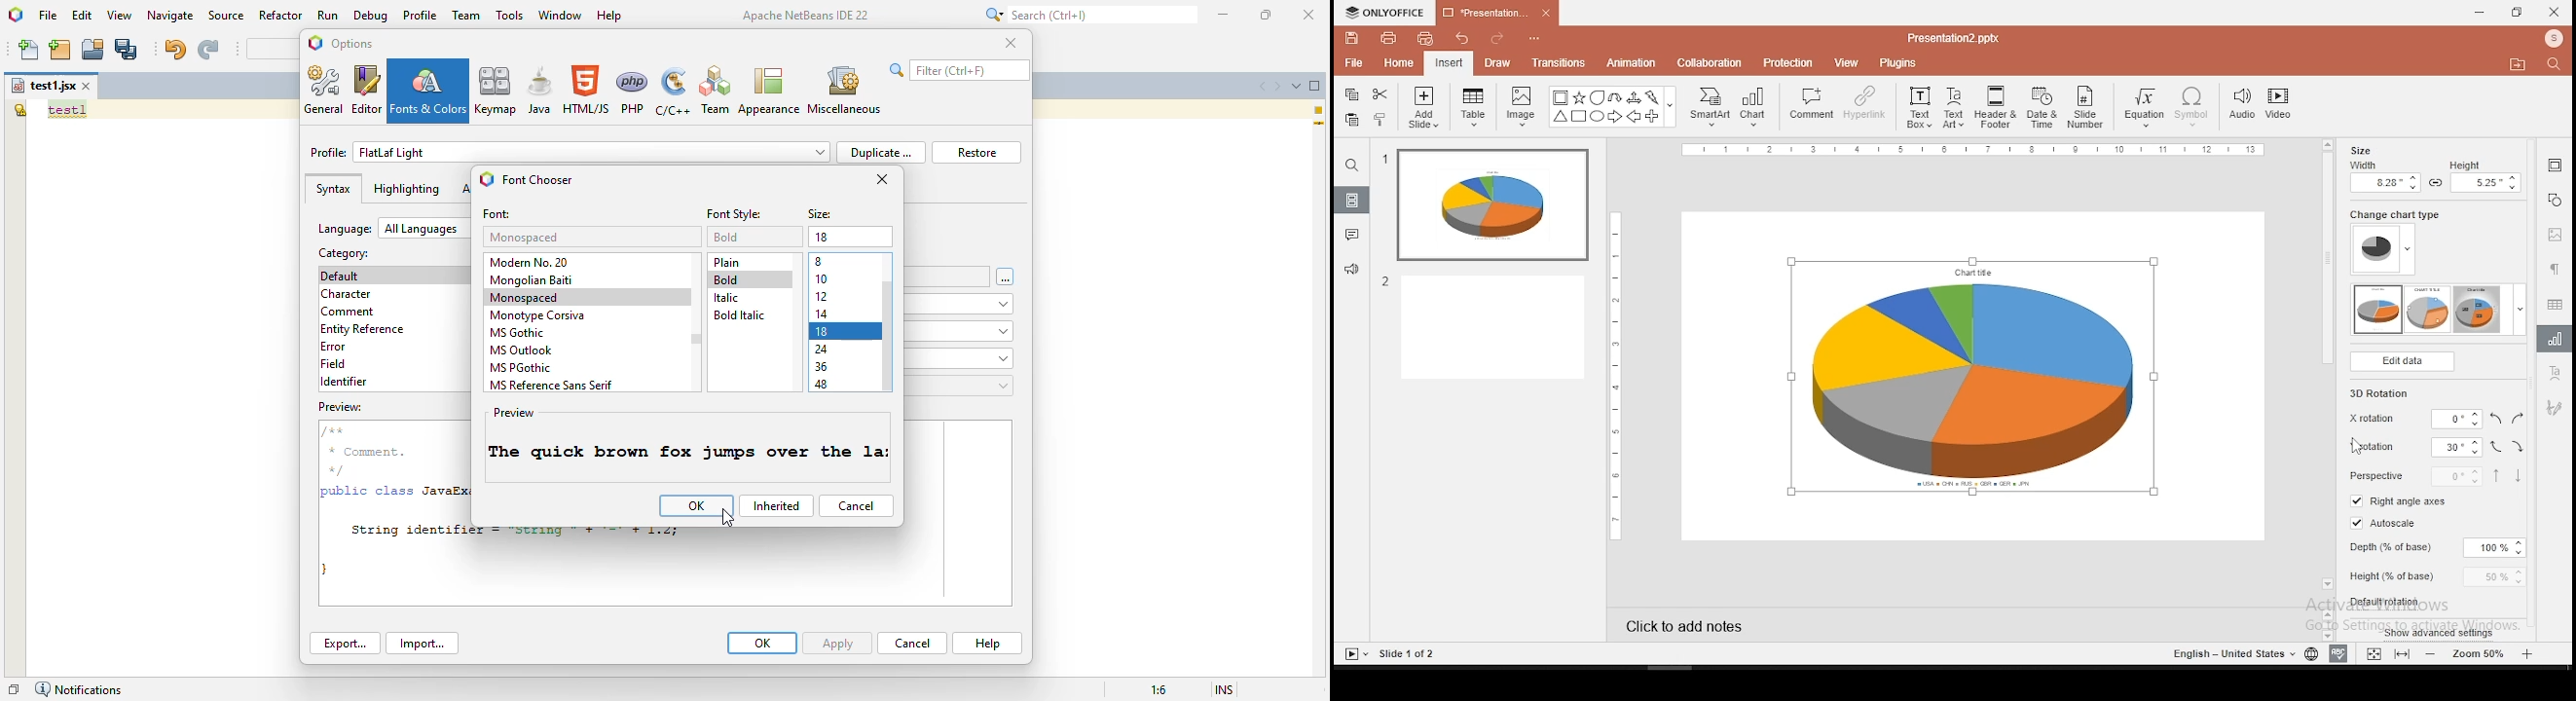 The width and height of the screenshot is (2576, 728). I want to click on view, so click(1848, 61).